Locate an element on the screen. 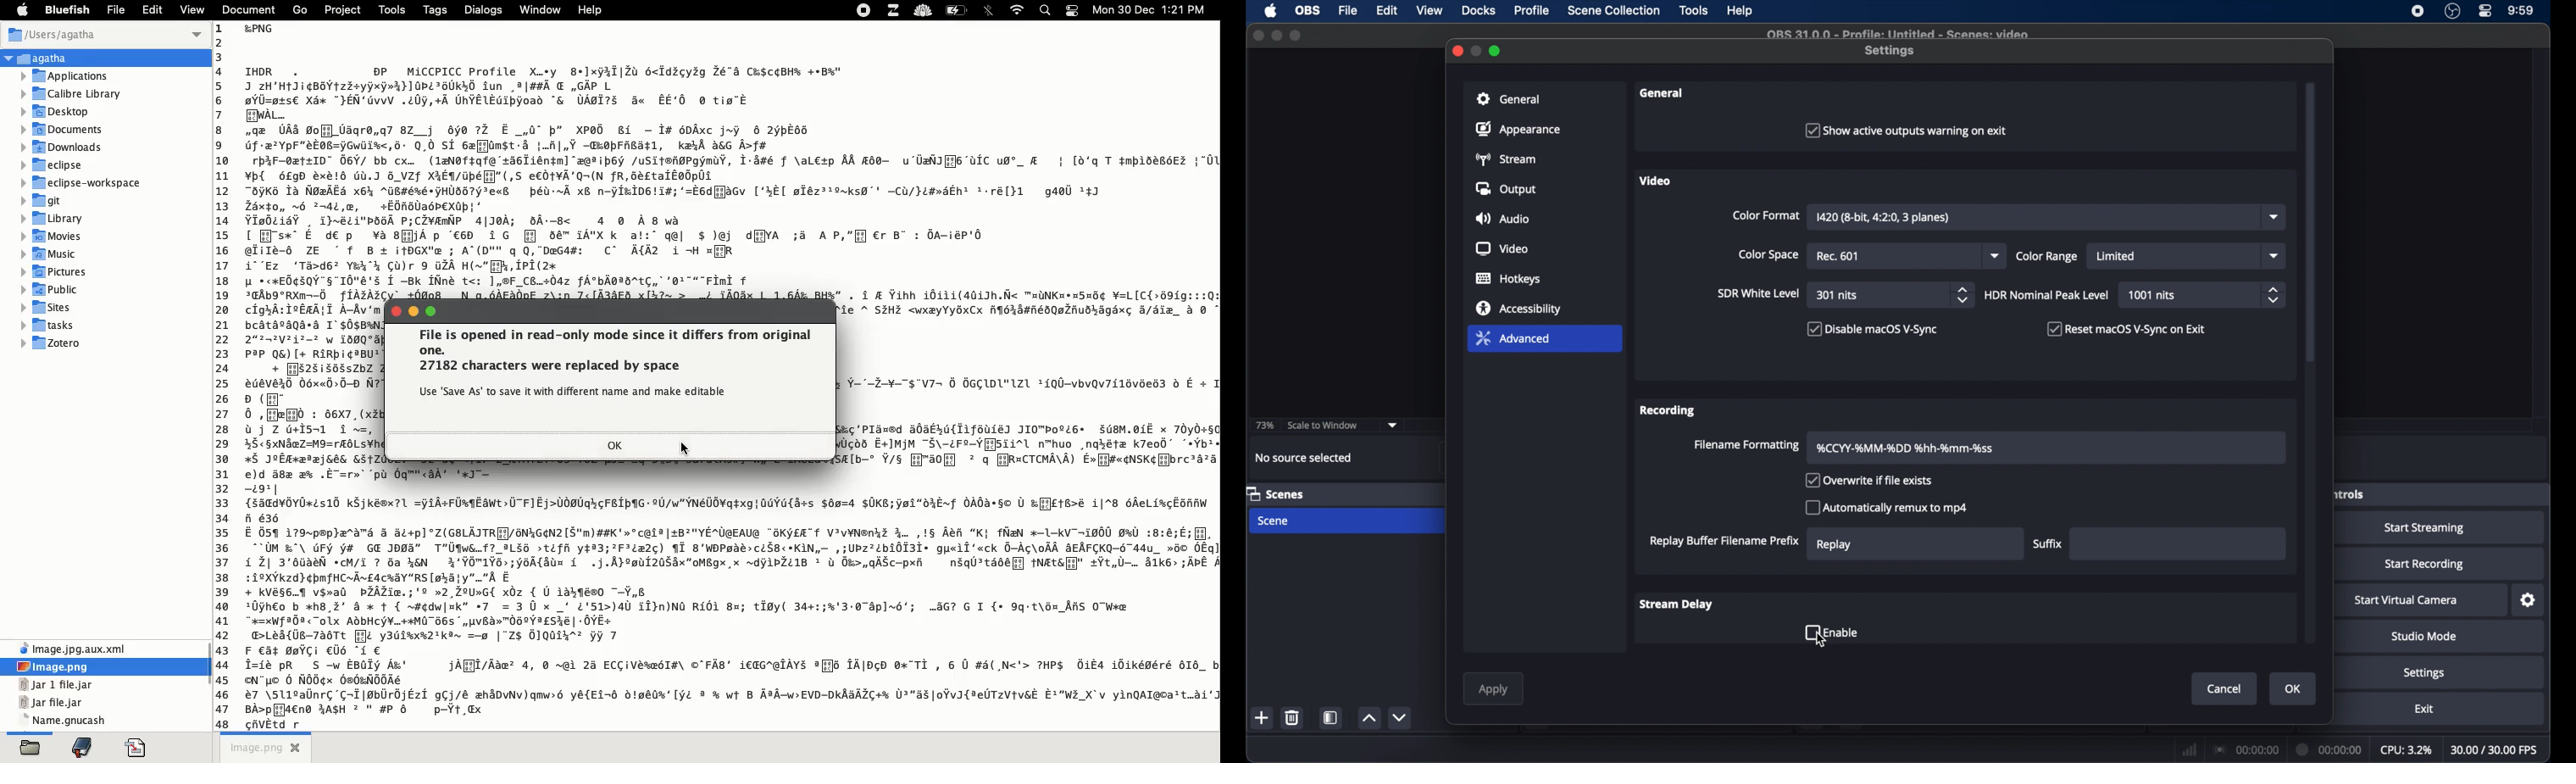  output is located at coordinates (1505, 189).